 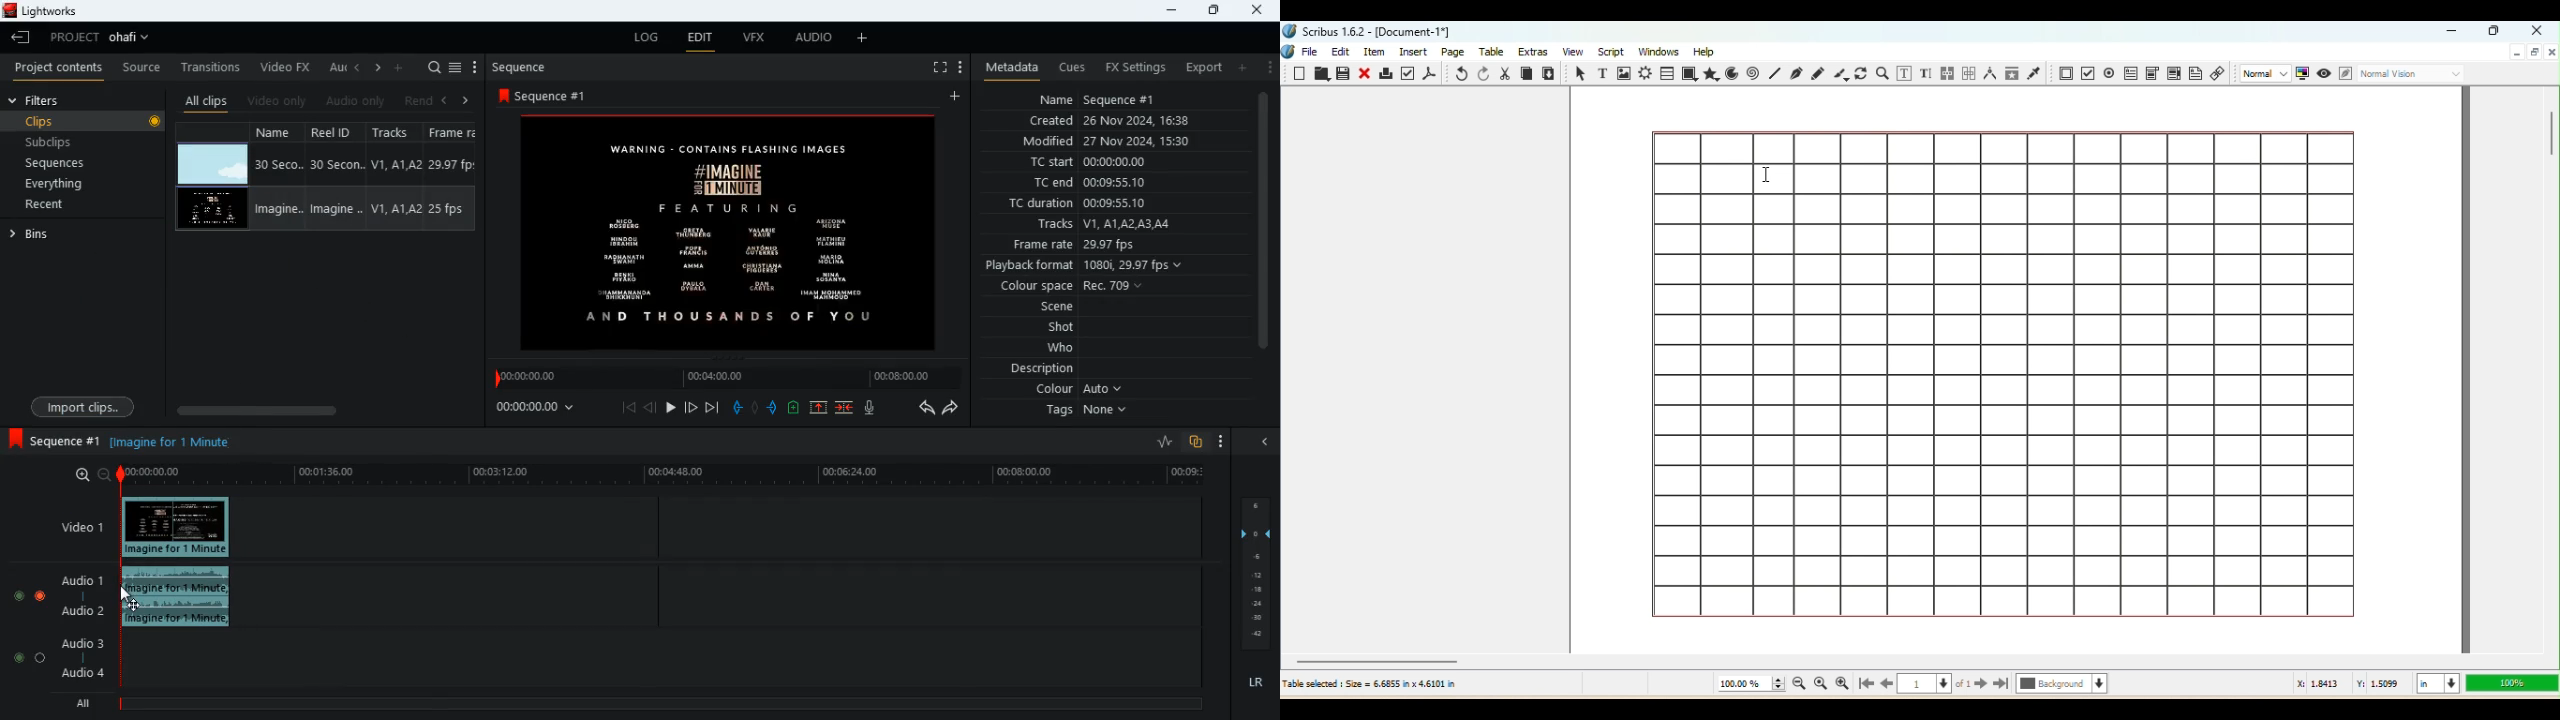 I want to click on Imagin, so click(x=334, y=209).